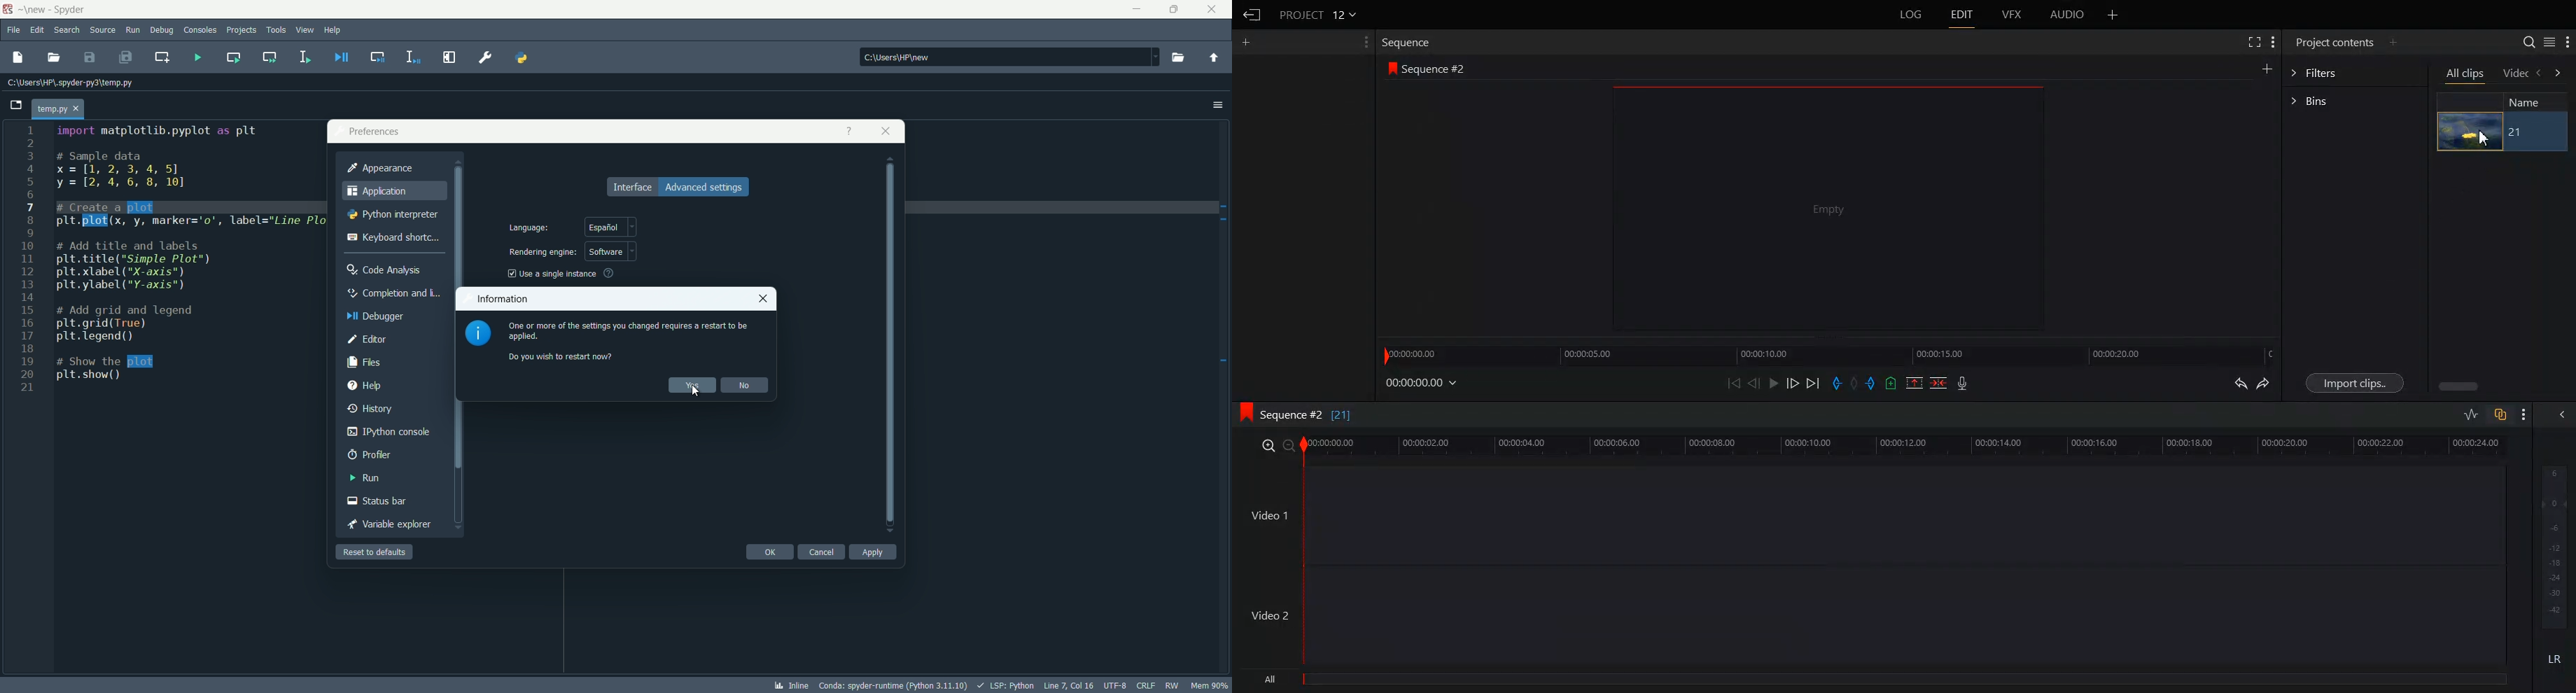 The image size is (2576, 700). I want to click on Delete/Cut, so click(1939, 383).